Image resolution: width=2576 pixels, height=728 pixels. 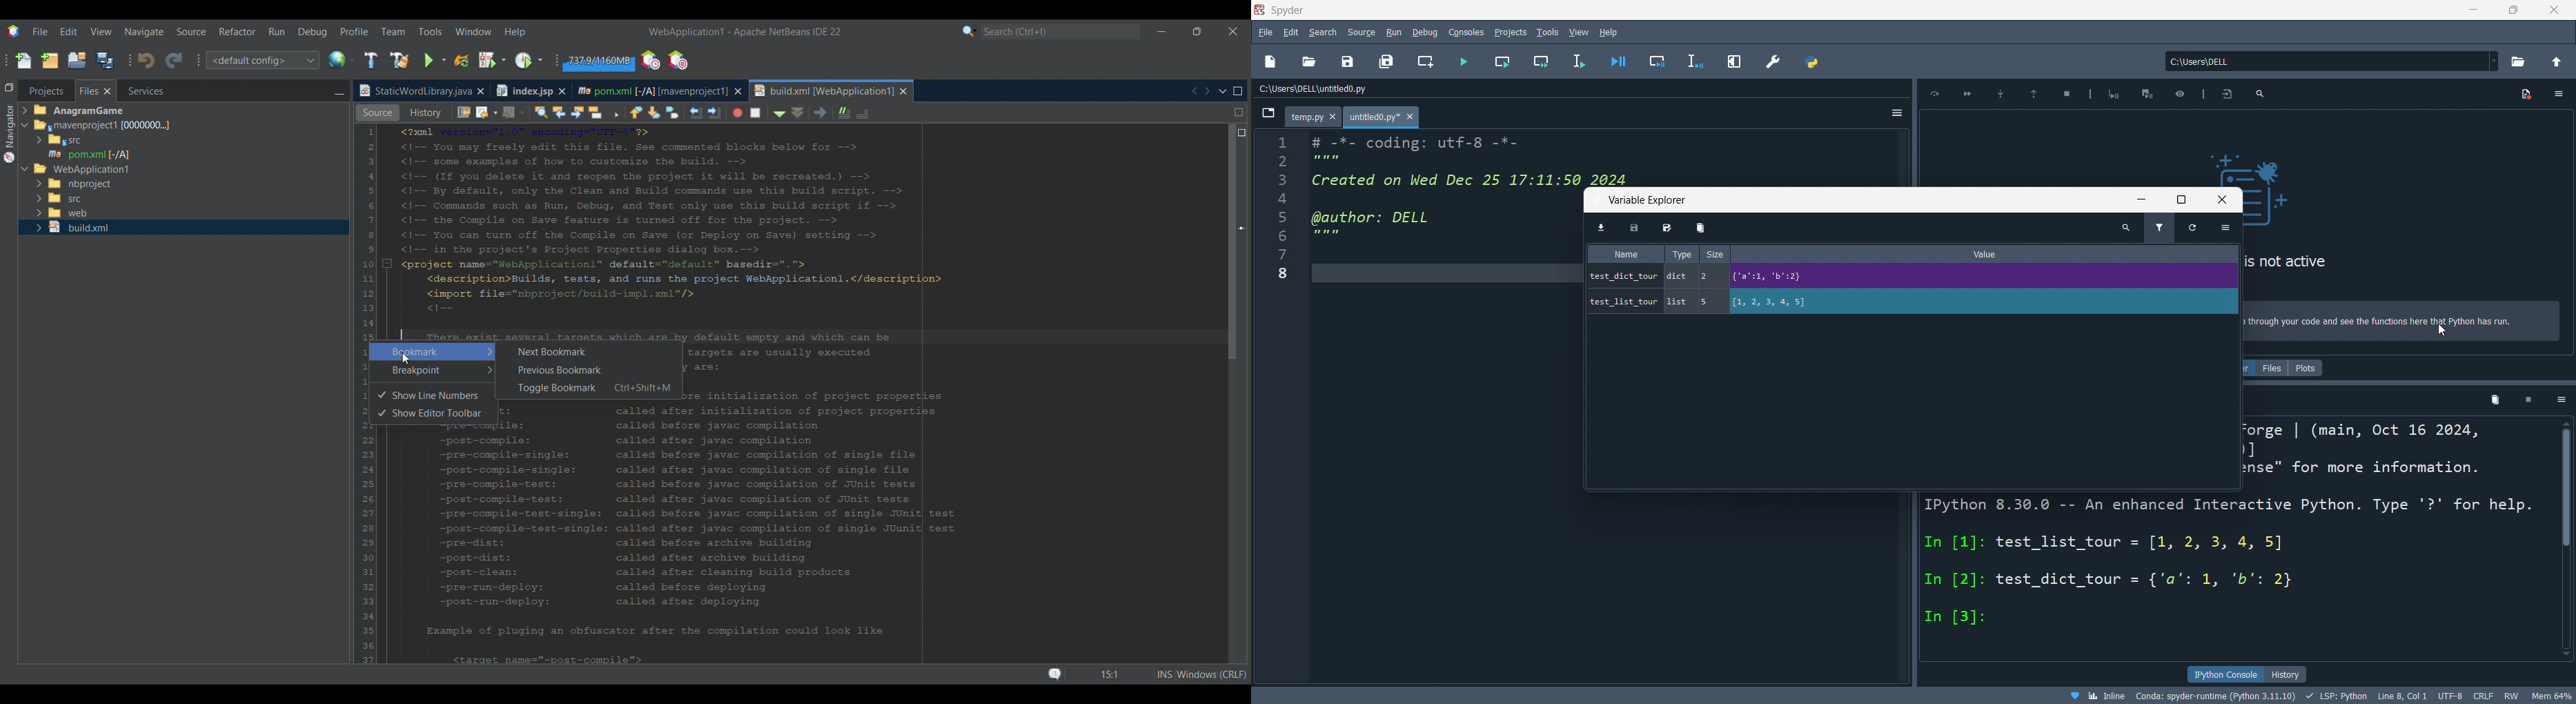 I want to click on Previous, so click(x=1194, y=91).